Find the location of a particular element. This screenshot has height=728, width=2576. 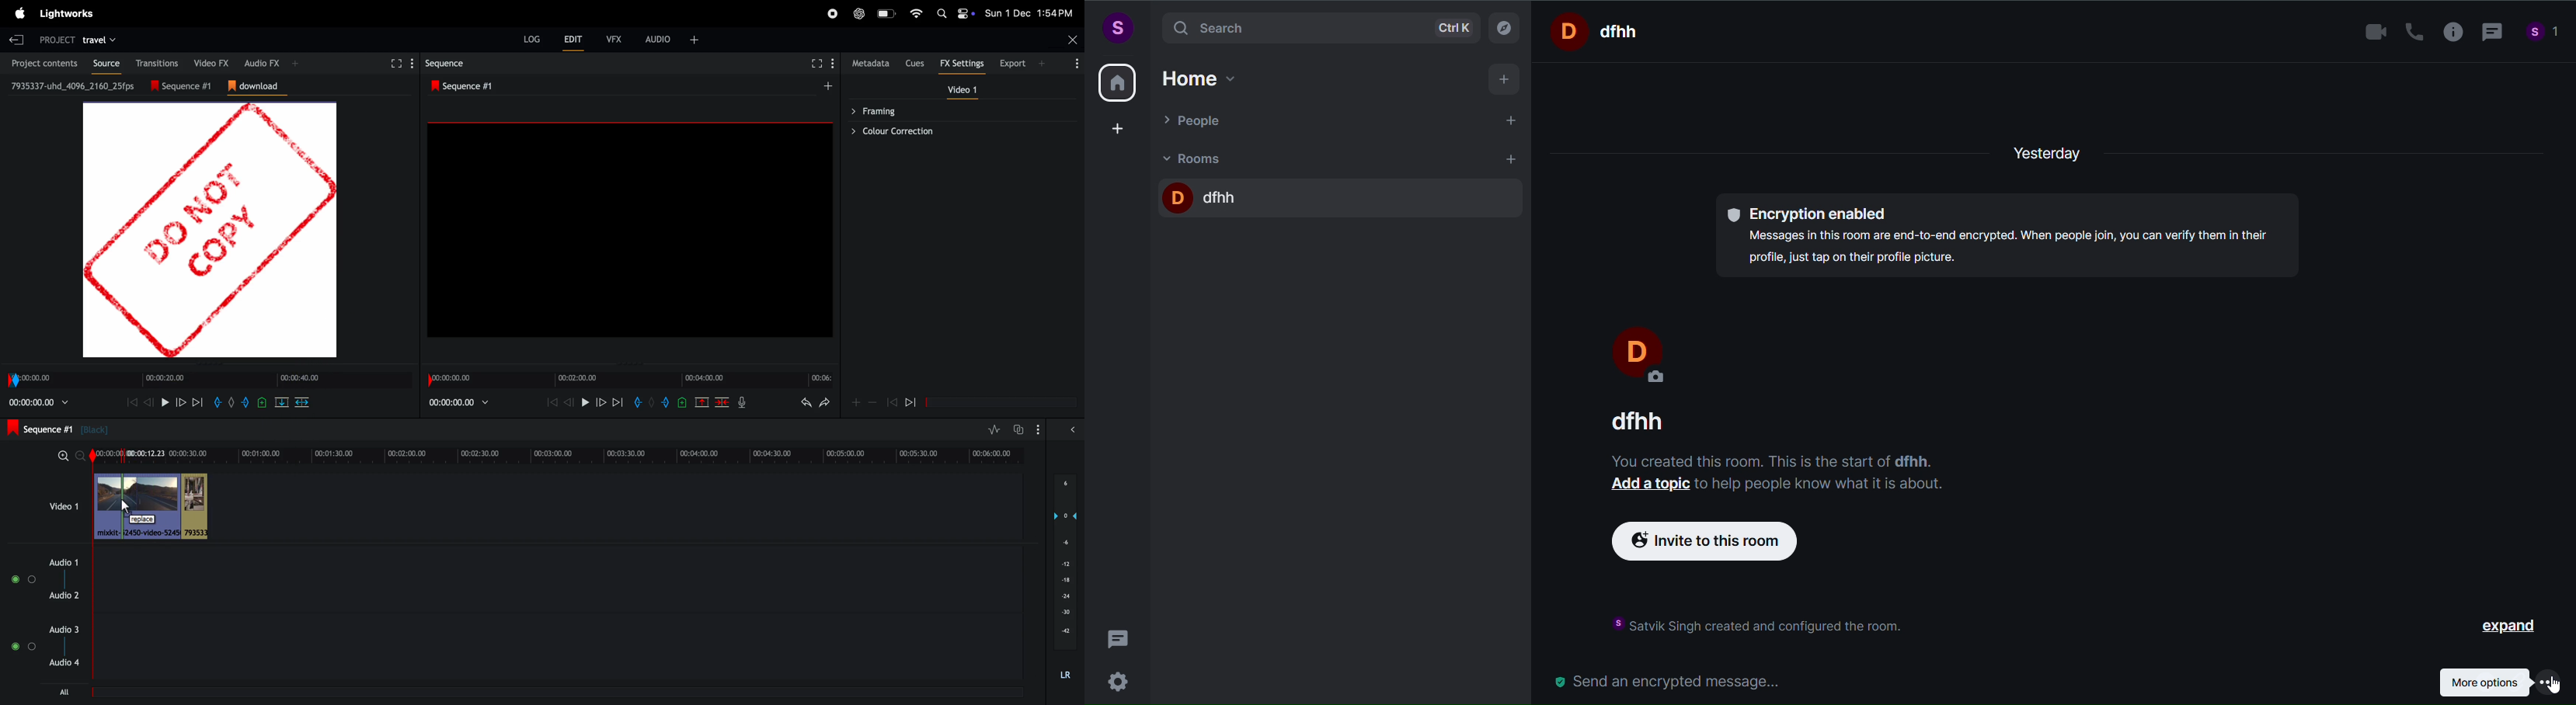

rewind is located at coordinates (722, 402).